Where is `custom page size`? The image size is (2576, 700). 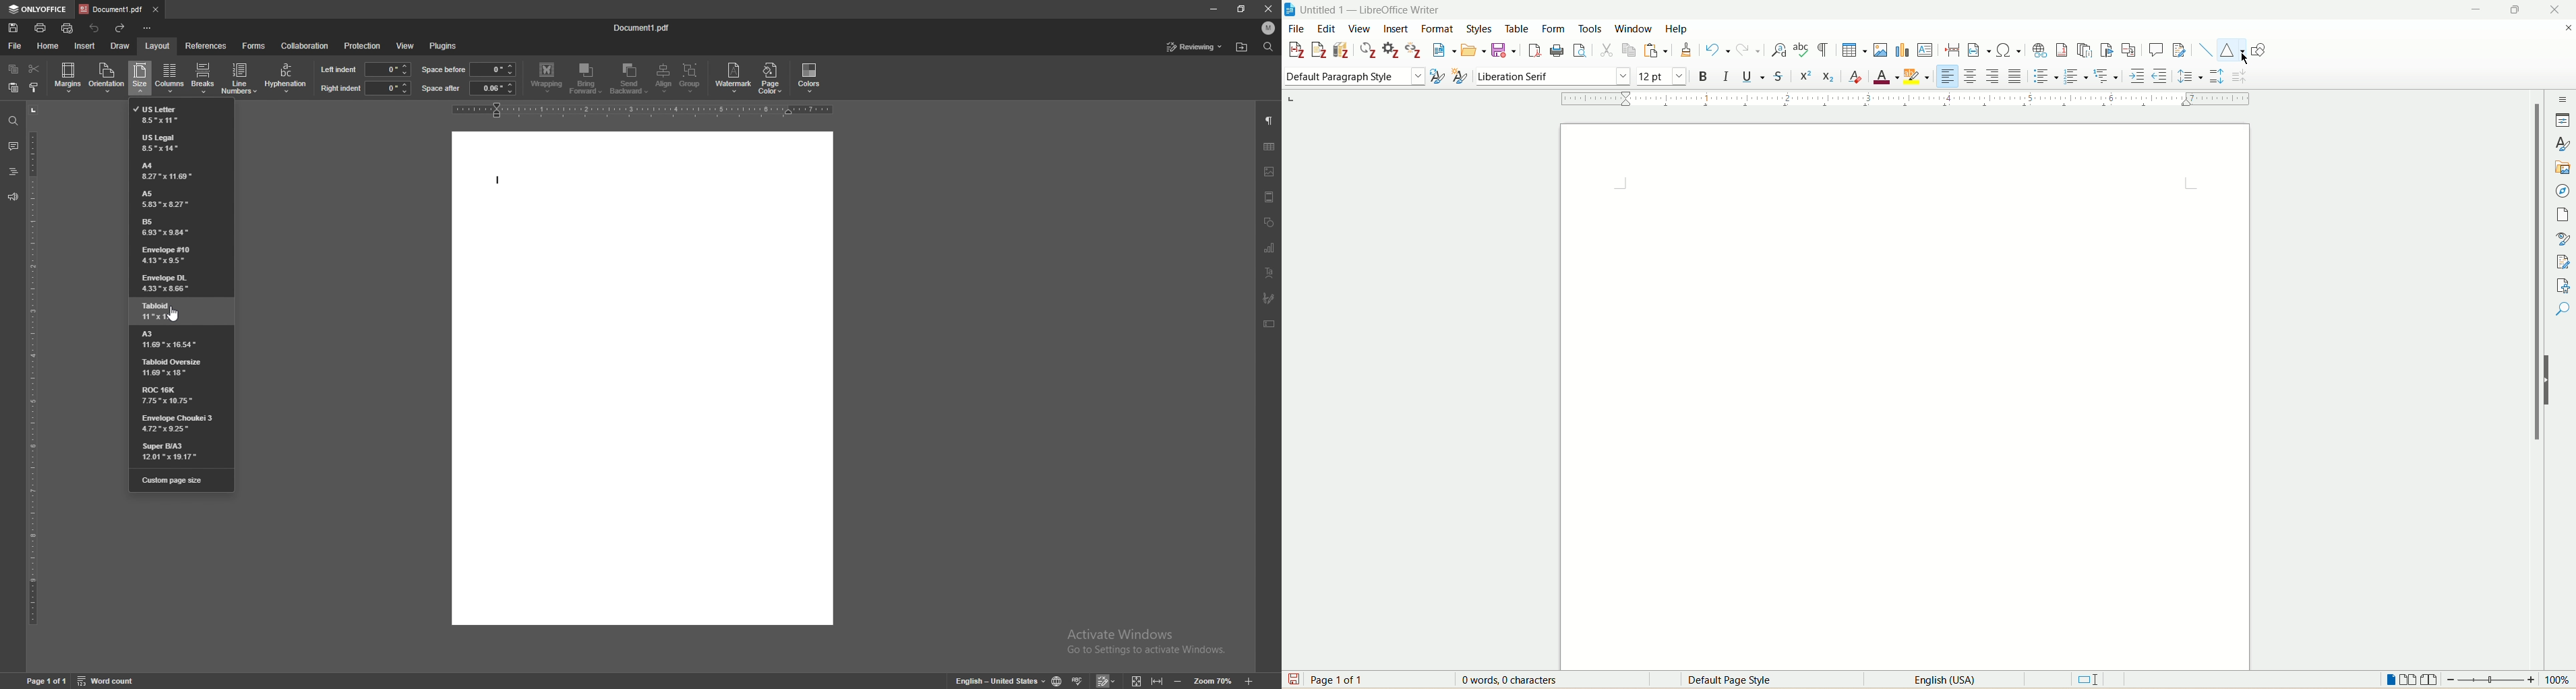 custom page size is located at coordinates (182, 479).